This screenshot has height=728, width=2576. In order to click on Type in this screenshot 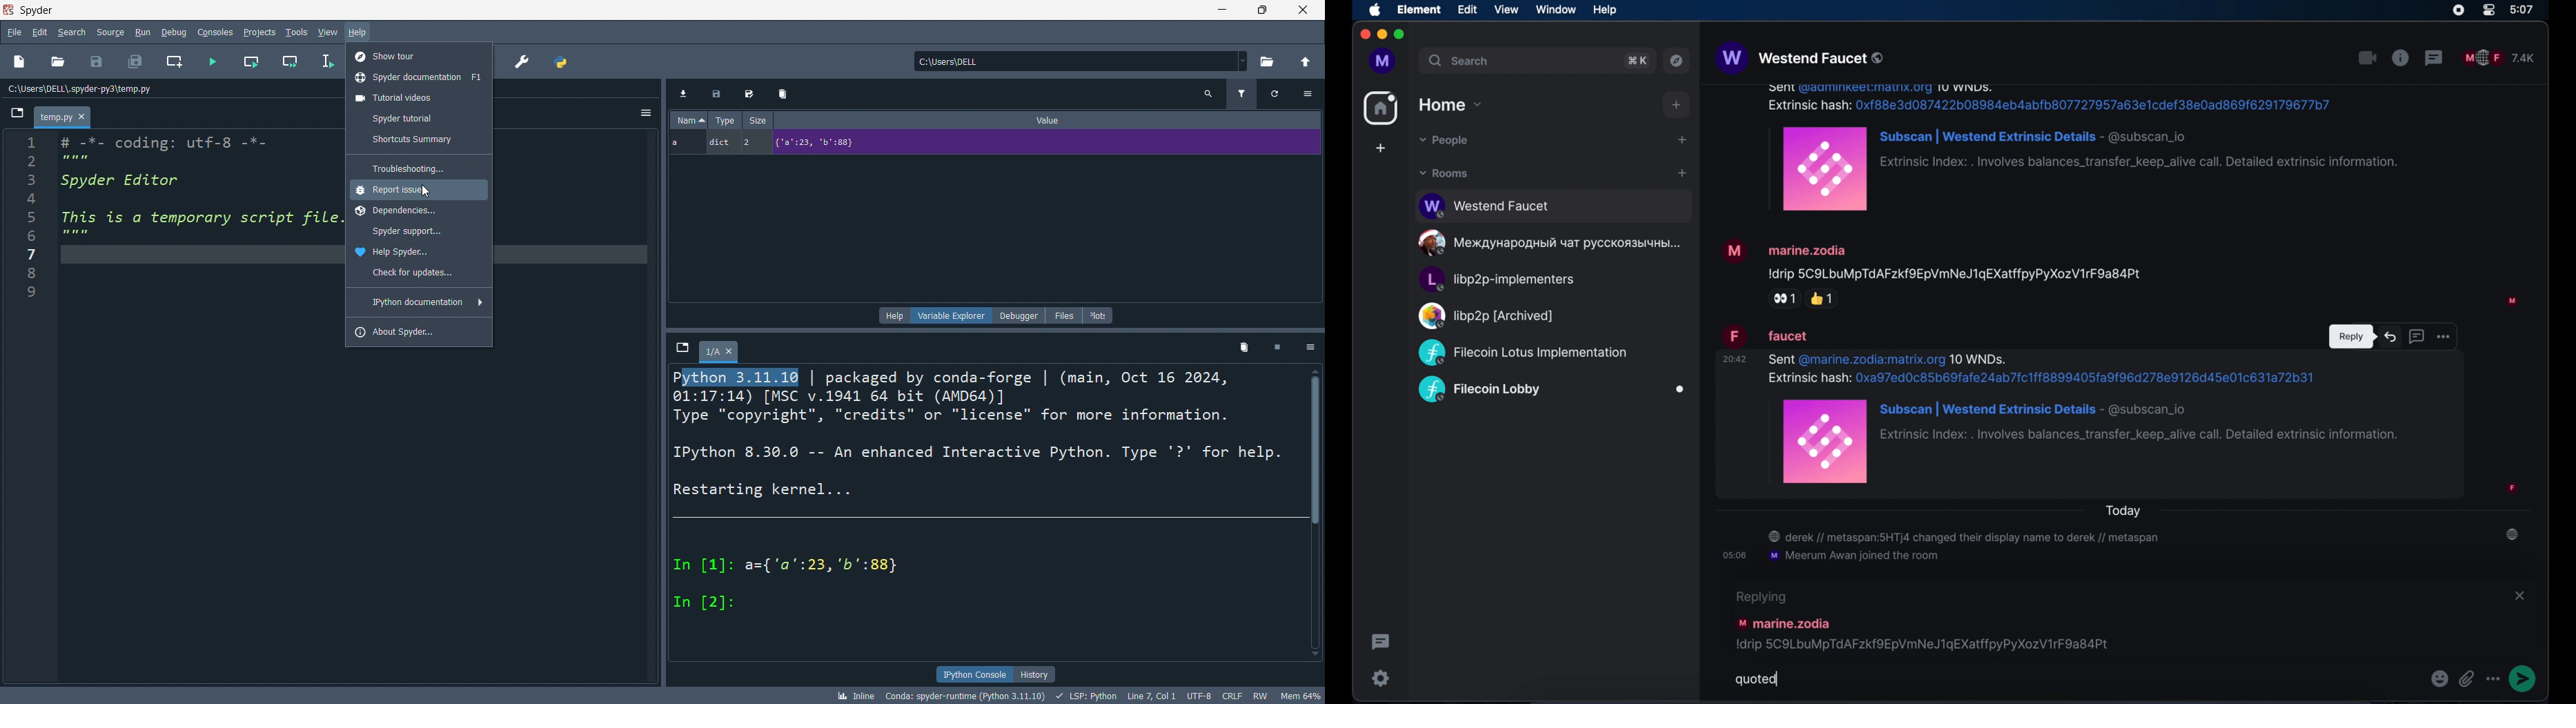, I will do `click(726, 120)`.